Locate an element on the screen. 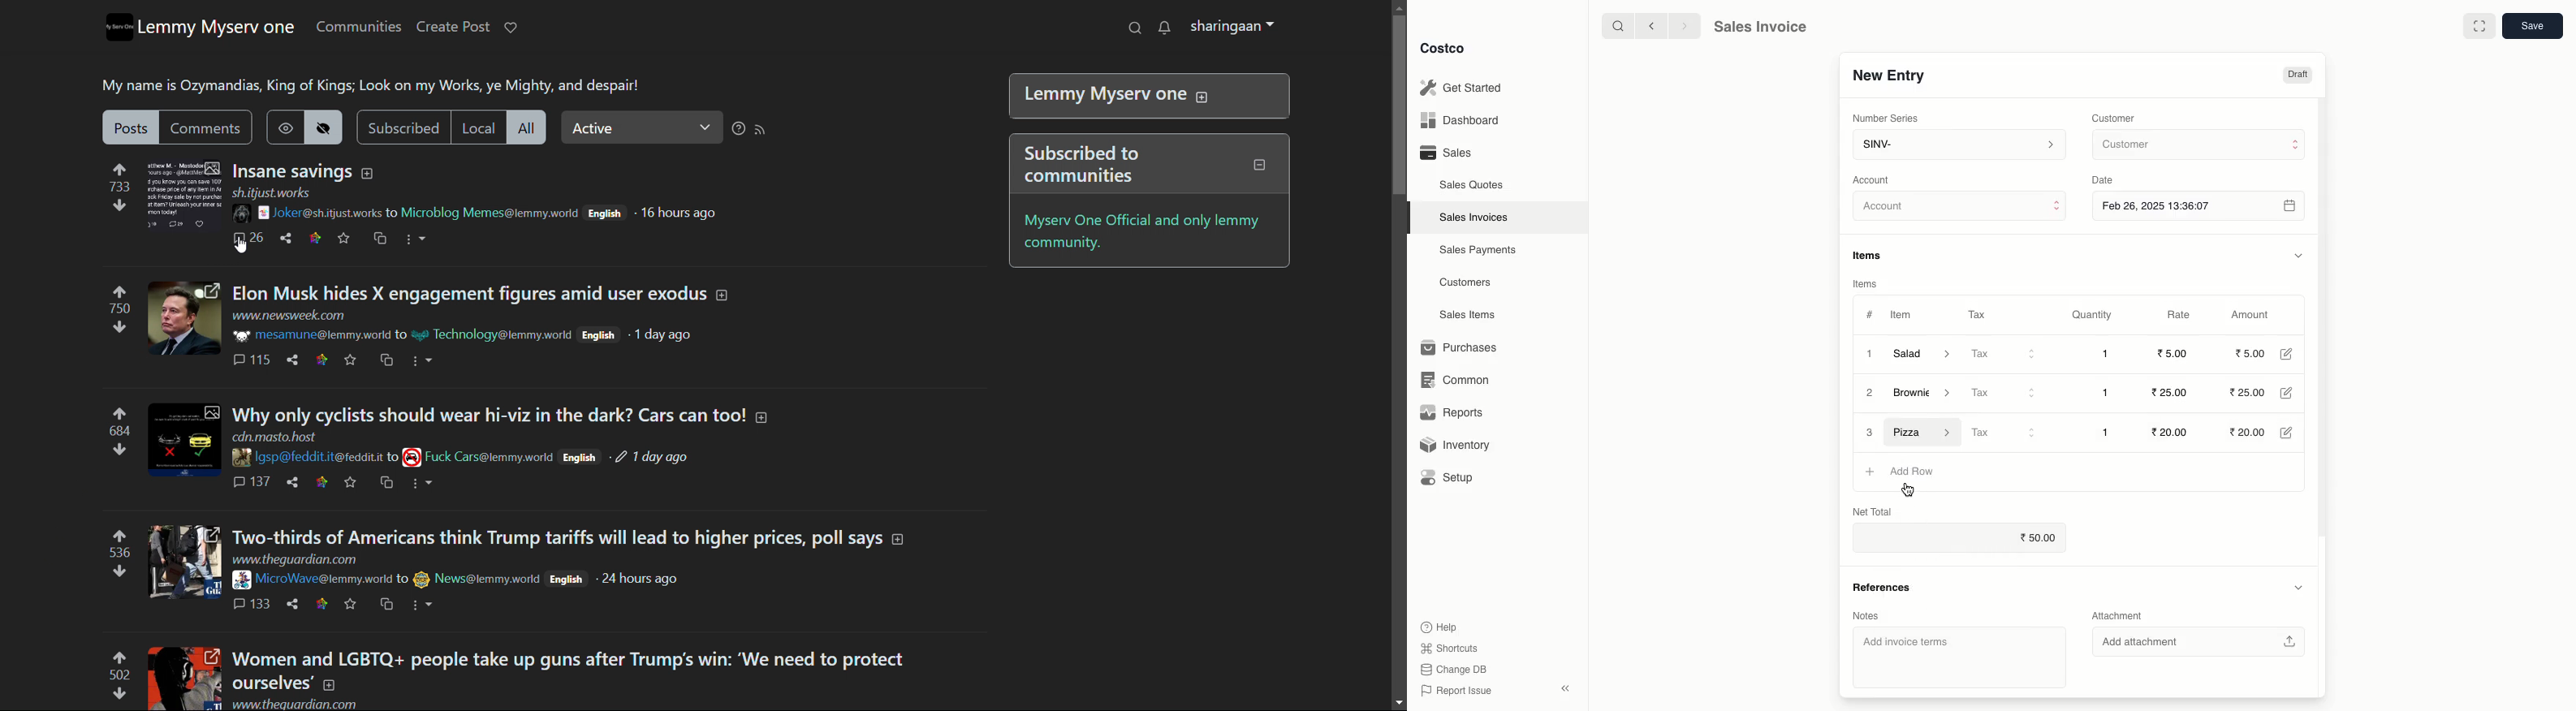 The height and width of the screenshot is (728, 2576). upvotes is located at coordinates (121, 657).